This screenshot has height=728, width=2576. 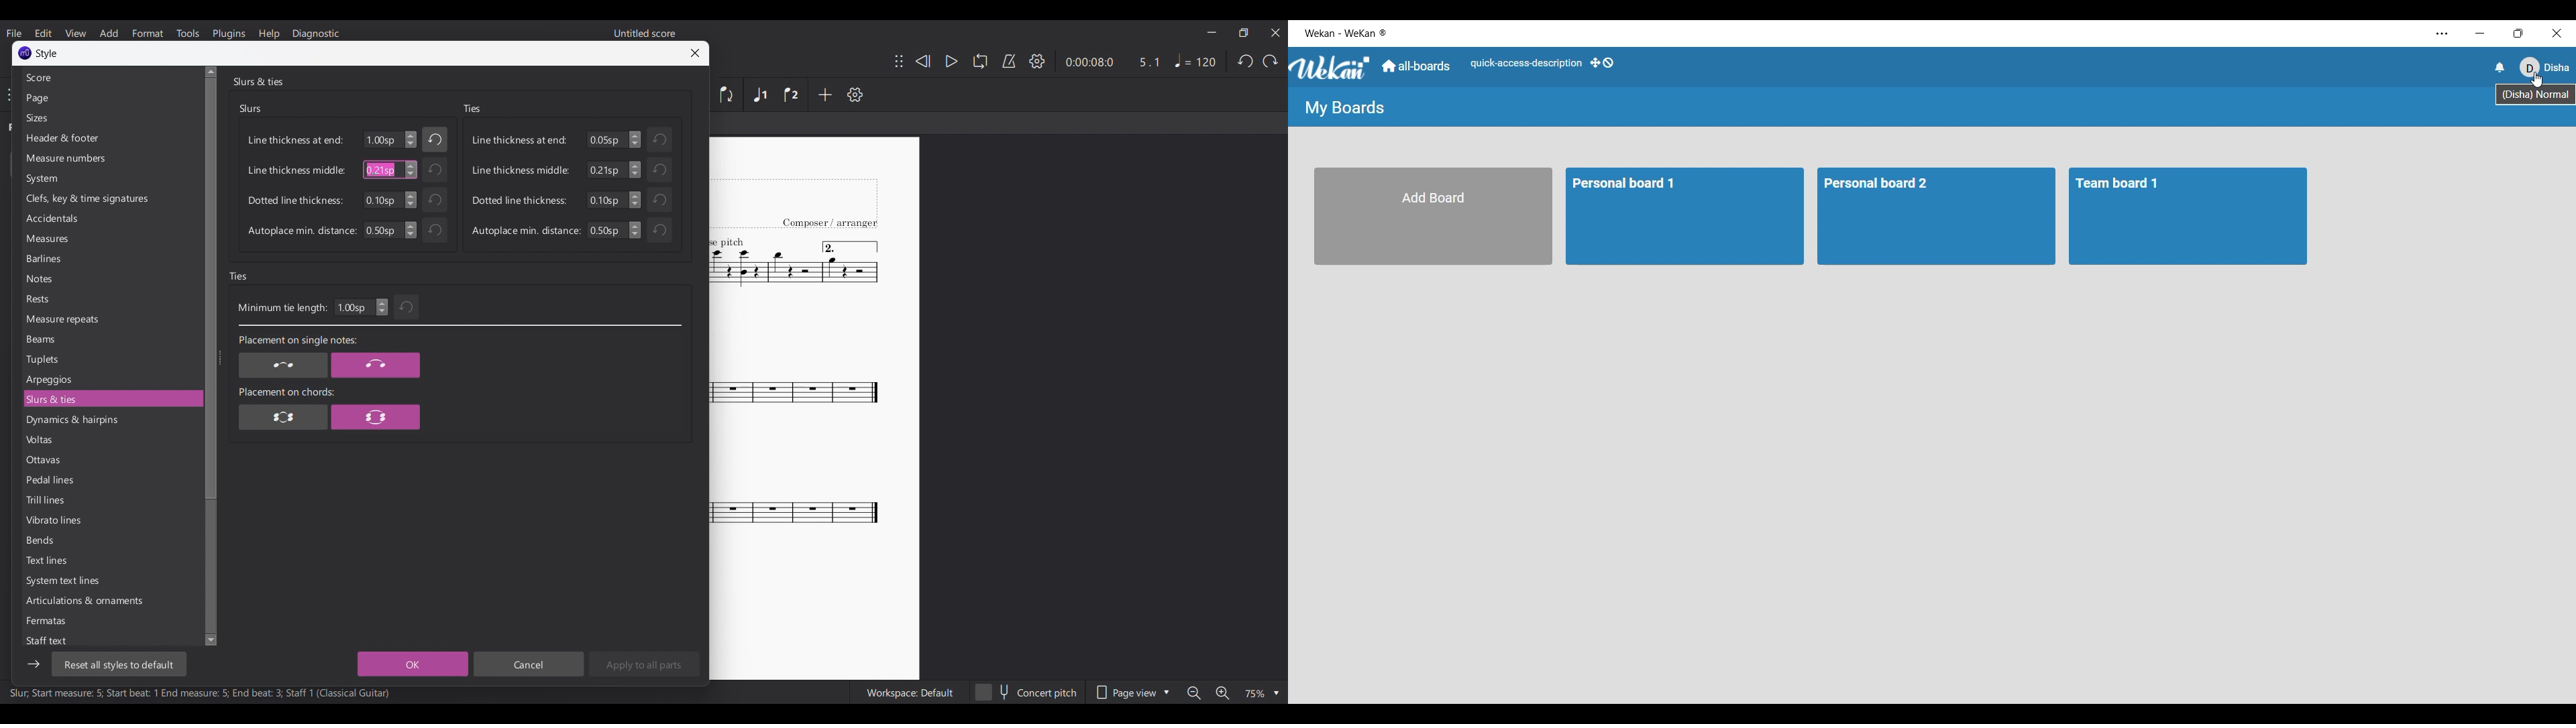 What do you see at coordinates (659, 169) in the screenshot?
I see `Undo` at bounding box center [659, 169].